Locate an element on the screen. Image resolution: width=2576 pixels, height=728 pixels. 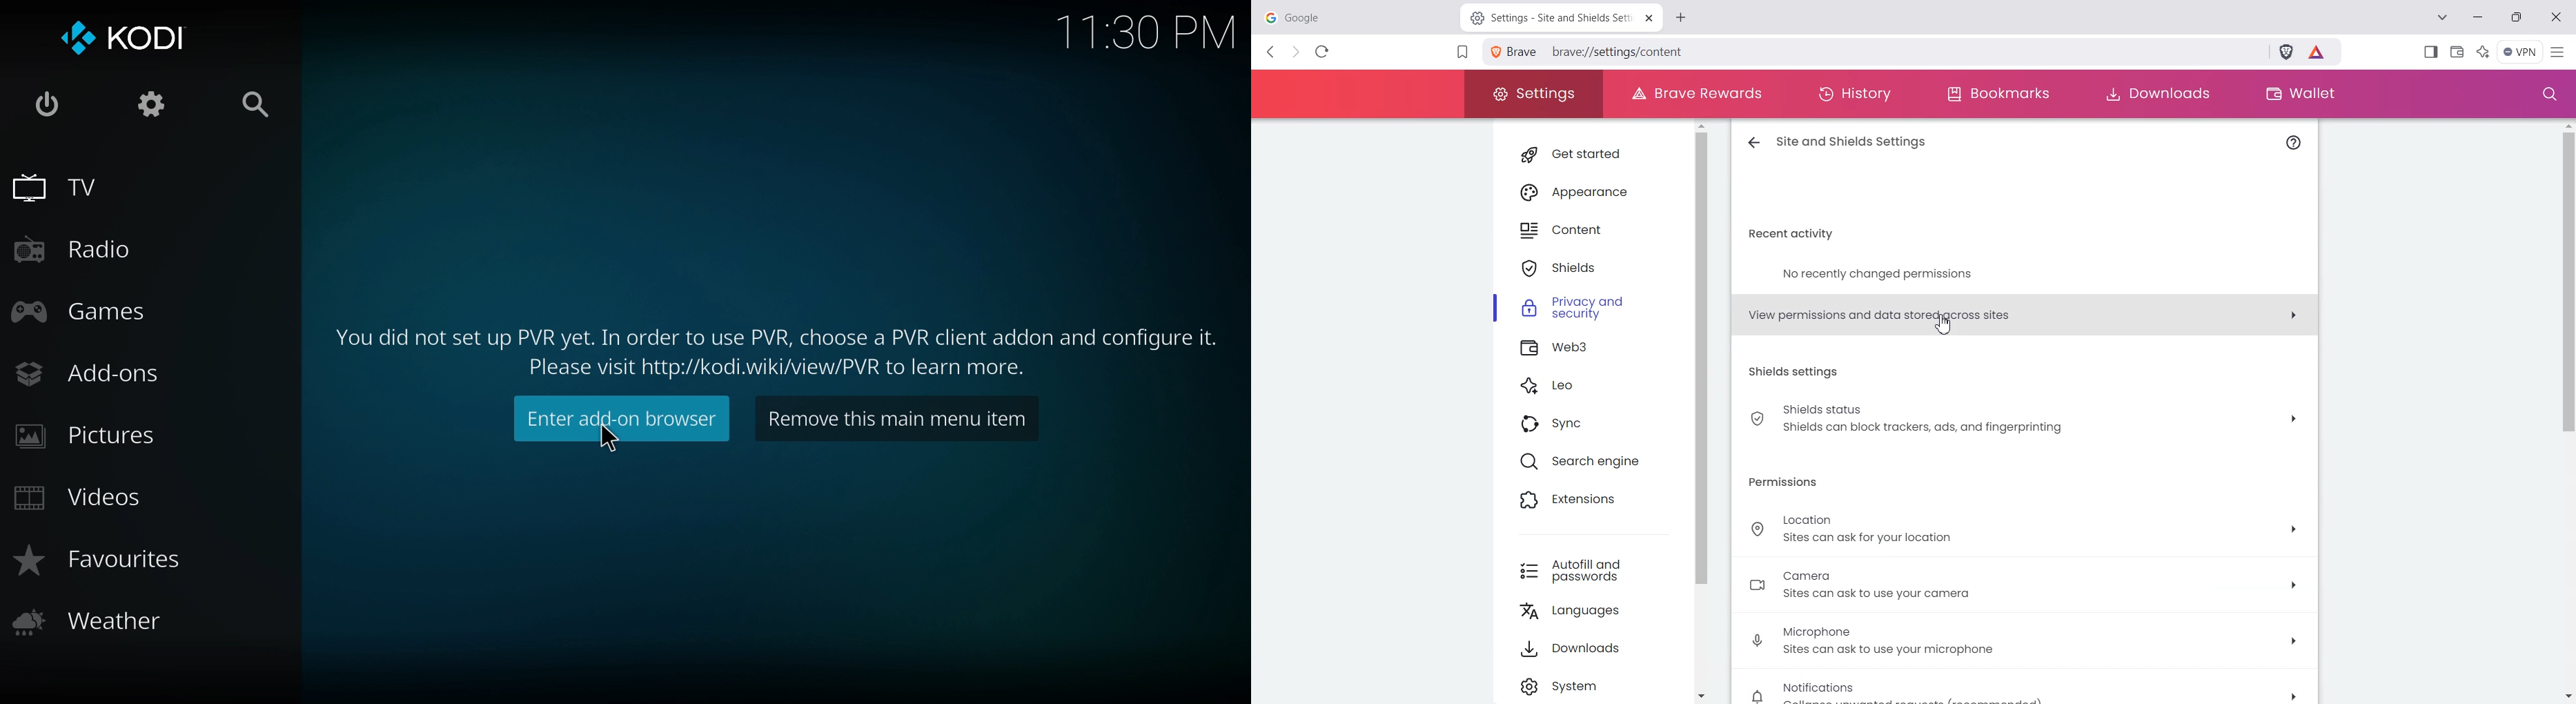
You did not set up PVR yet. In order to use PVR, choose a PVR client addon and configure it.
Please visit http://kodi.wiki/view/PVR to learn more. is located at coordinates (766, 351).